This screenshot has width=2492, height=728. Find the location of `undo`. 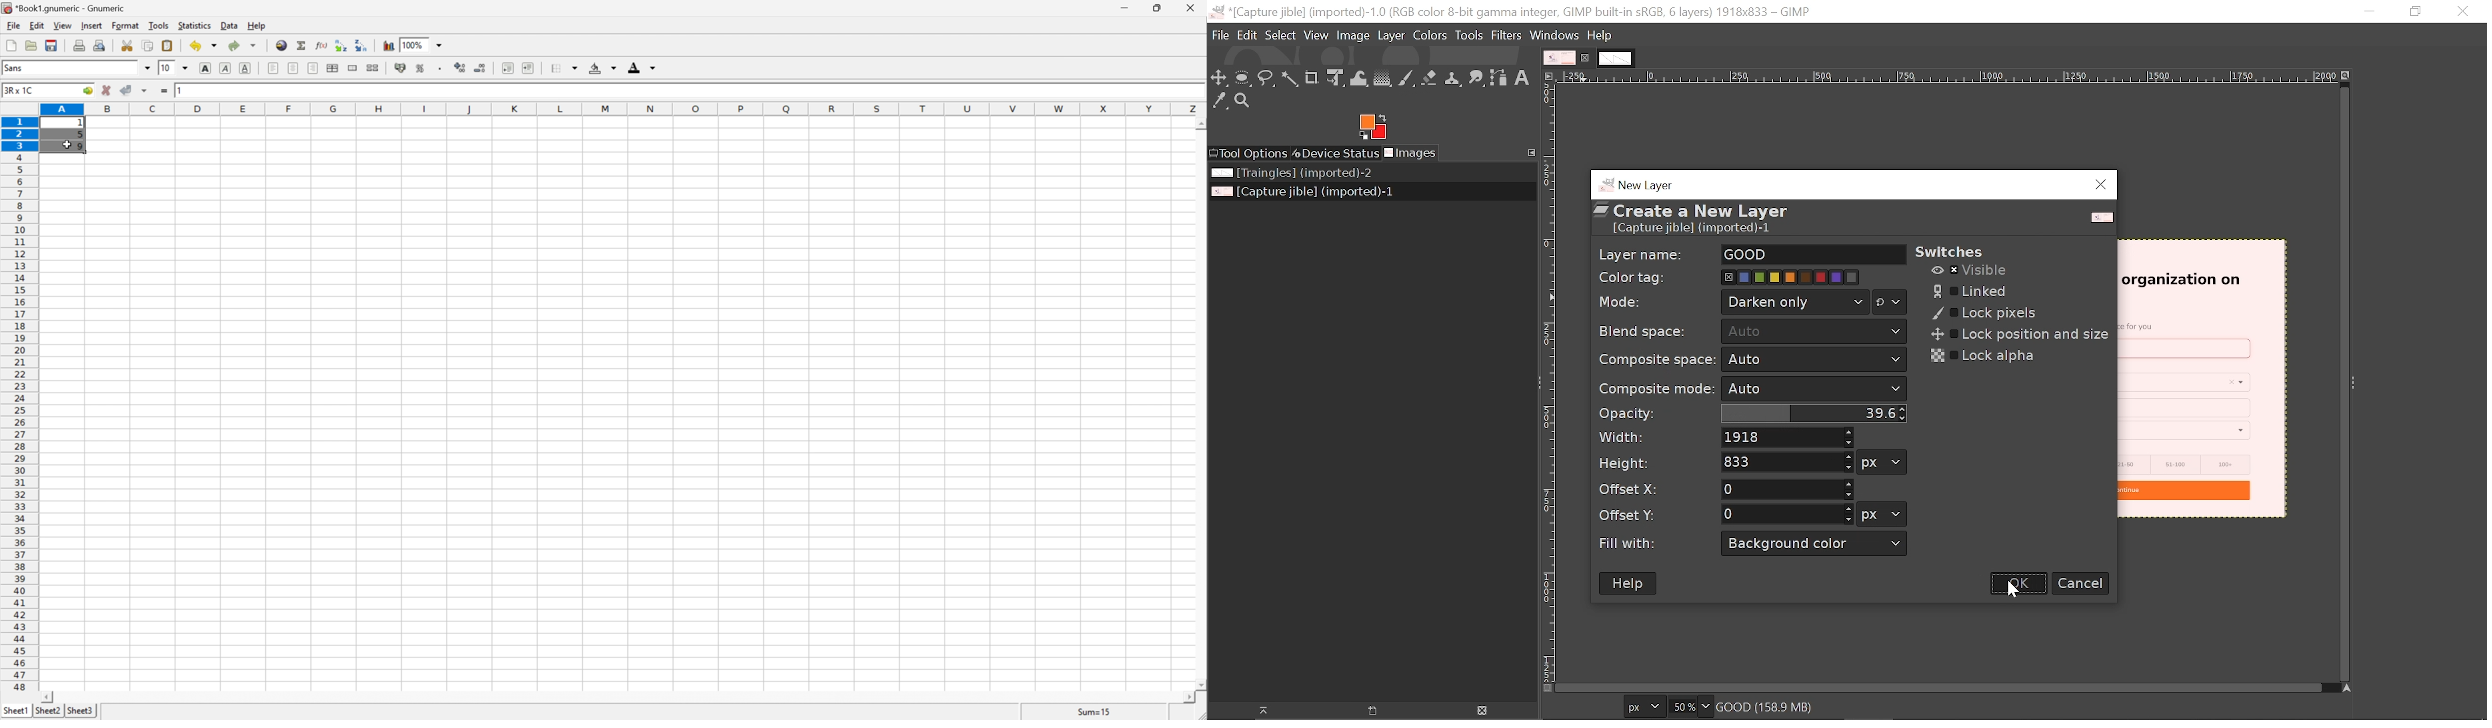

undo is located at coordinates (205, 47).